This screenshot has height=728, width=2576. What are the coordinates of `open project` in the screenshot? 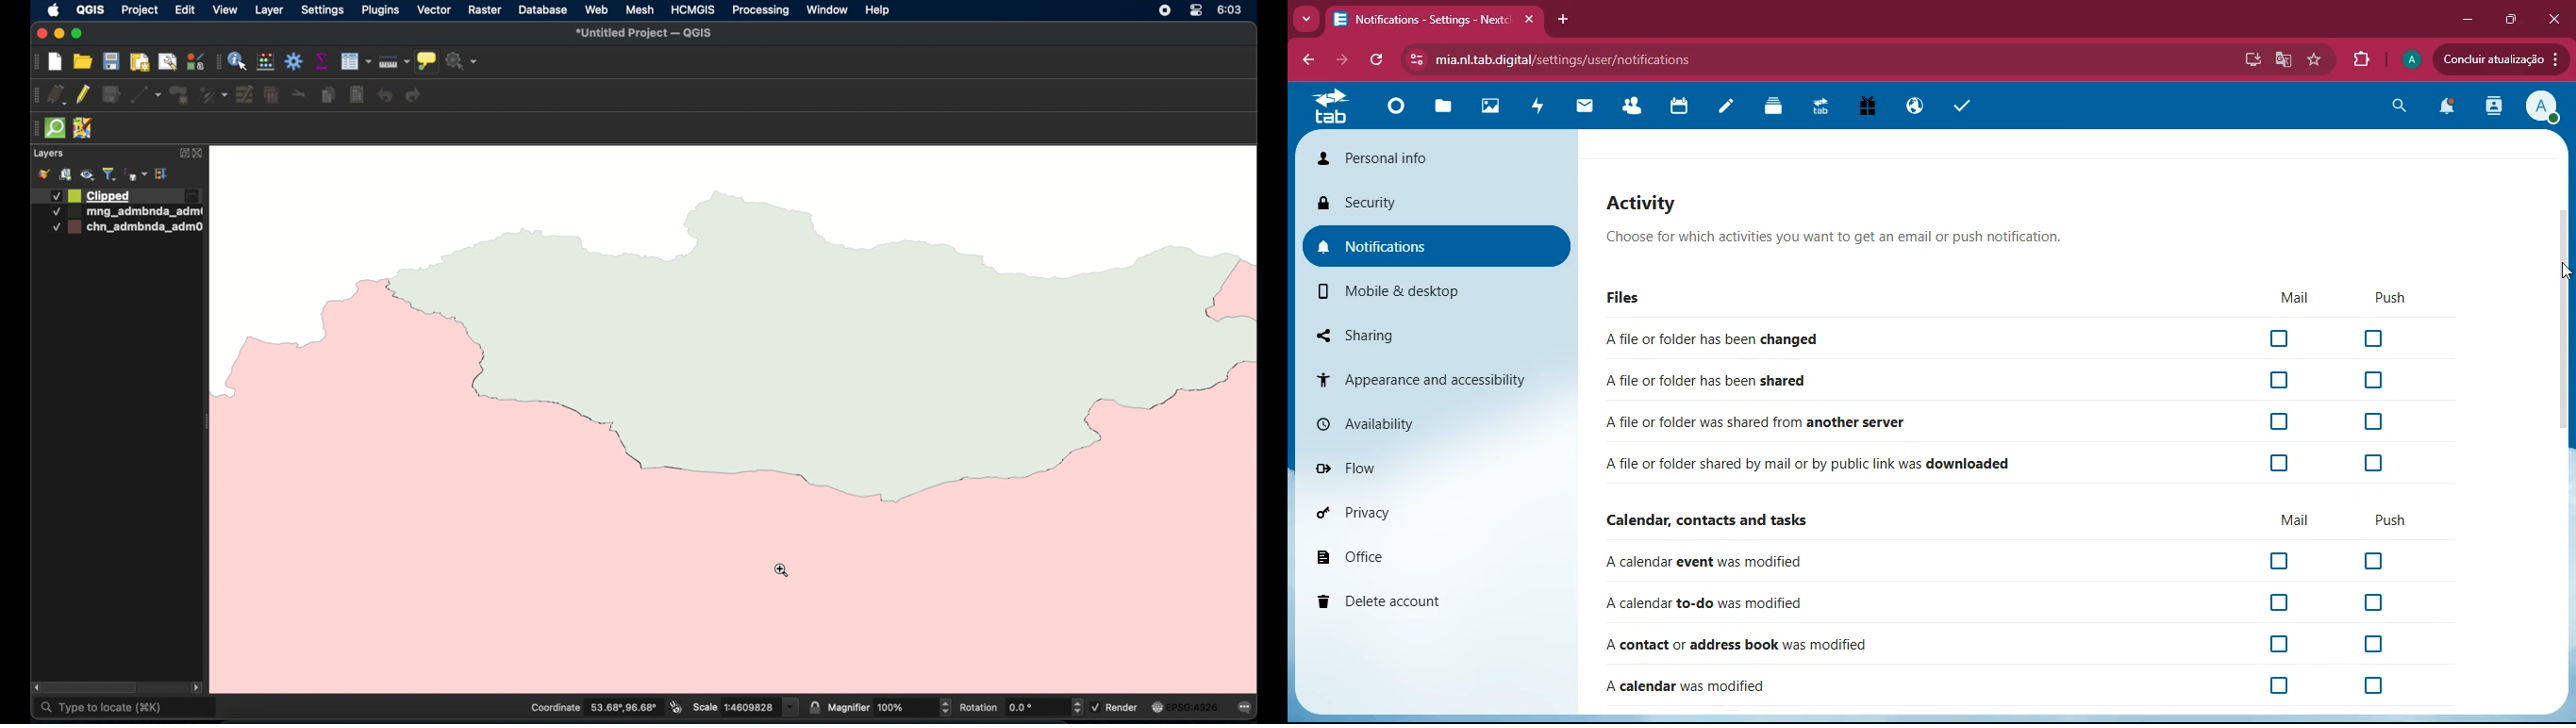 It's located at (81, 61).